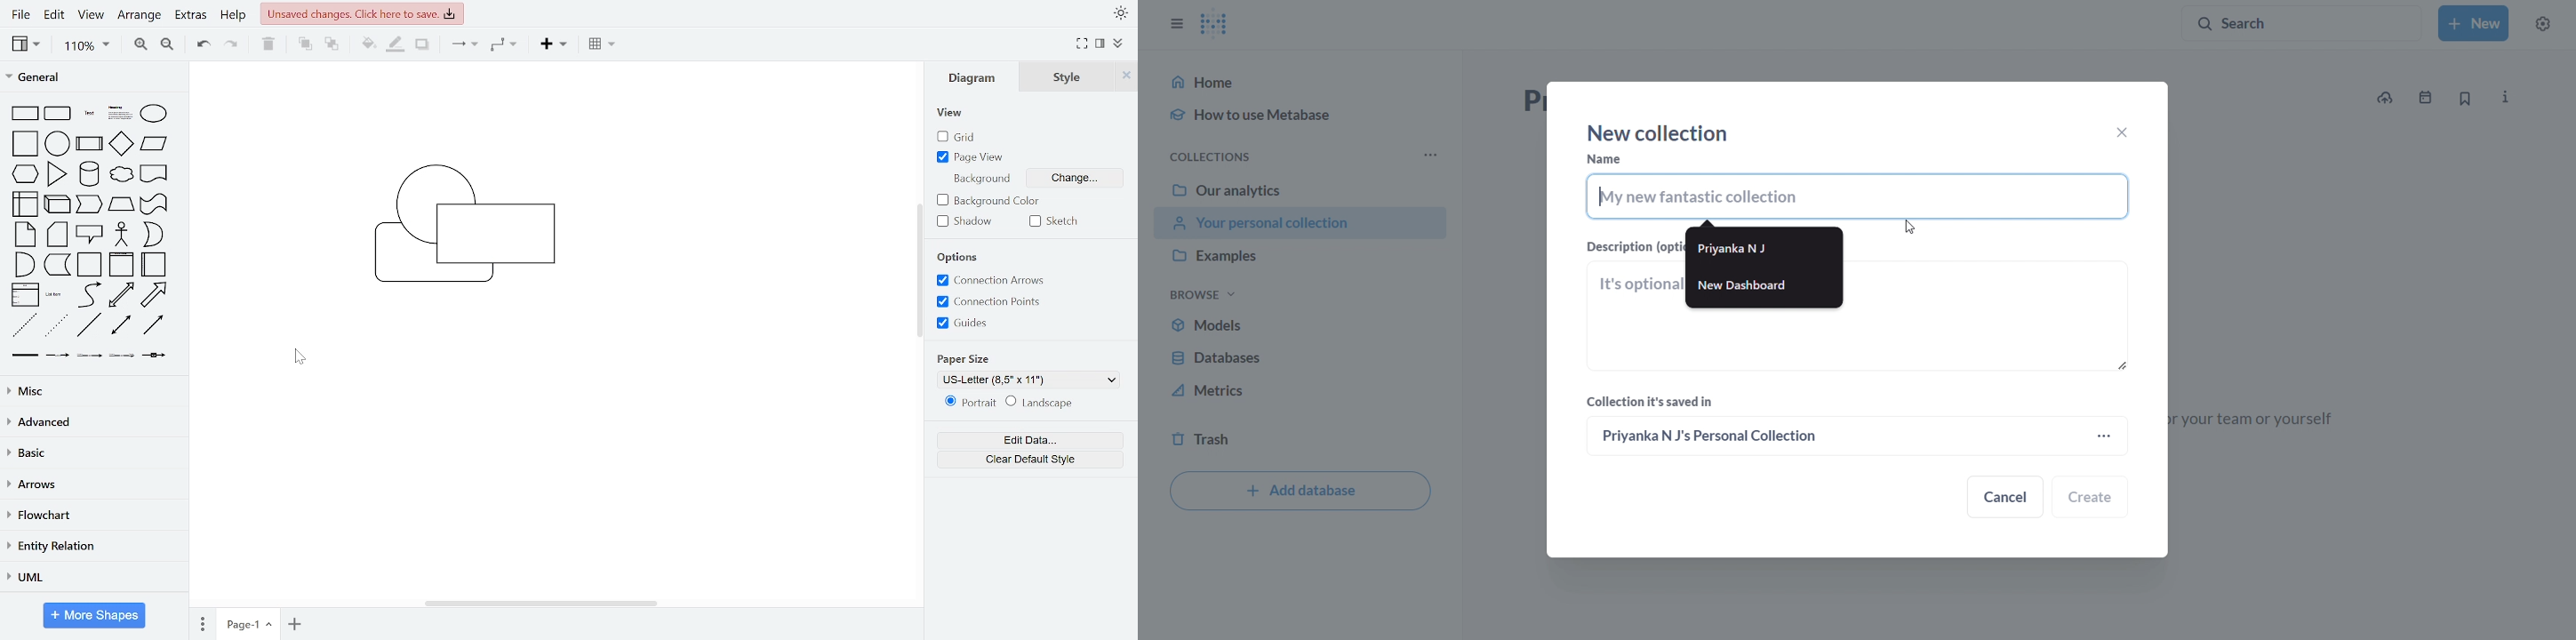  I want to click on misc, so click(95, 389).